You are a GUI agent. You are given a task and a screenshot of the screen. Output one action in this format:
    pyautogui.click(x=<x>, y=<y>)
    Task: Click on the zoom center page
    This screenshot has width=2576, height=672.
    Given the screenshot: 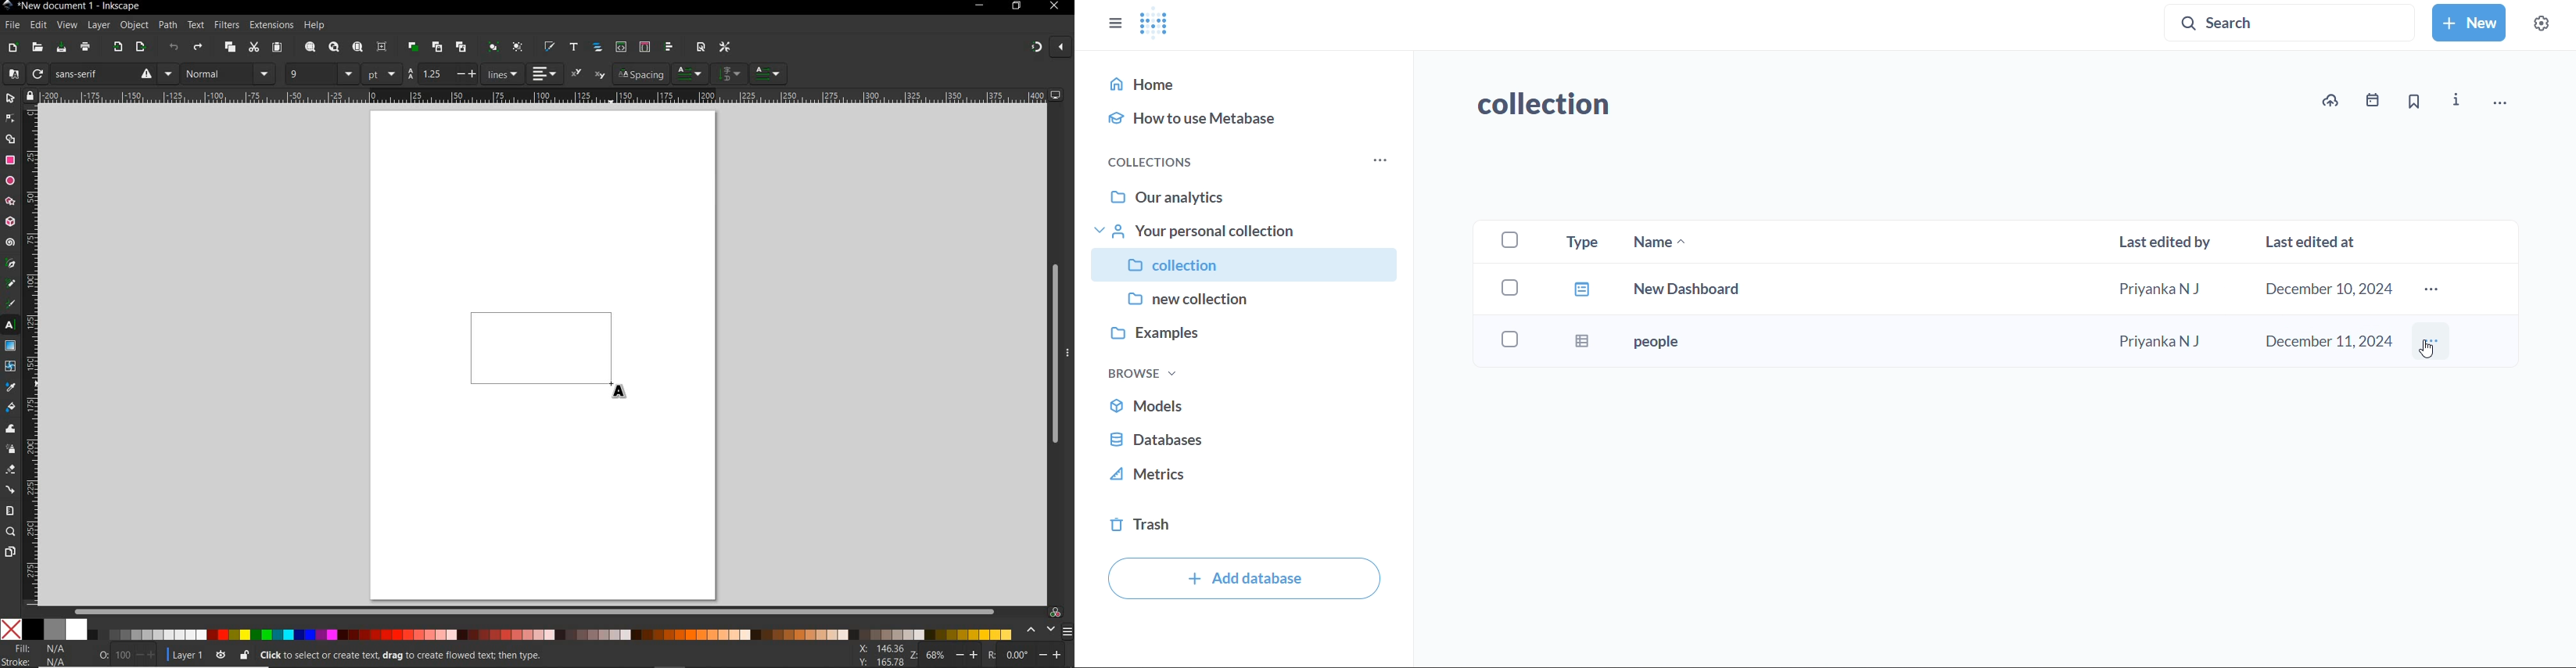 What is the action you would take?
    pyautogui.click(x=383, y=47)
    